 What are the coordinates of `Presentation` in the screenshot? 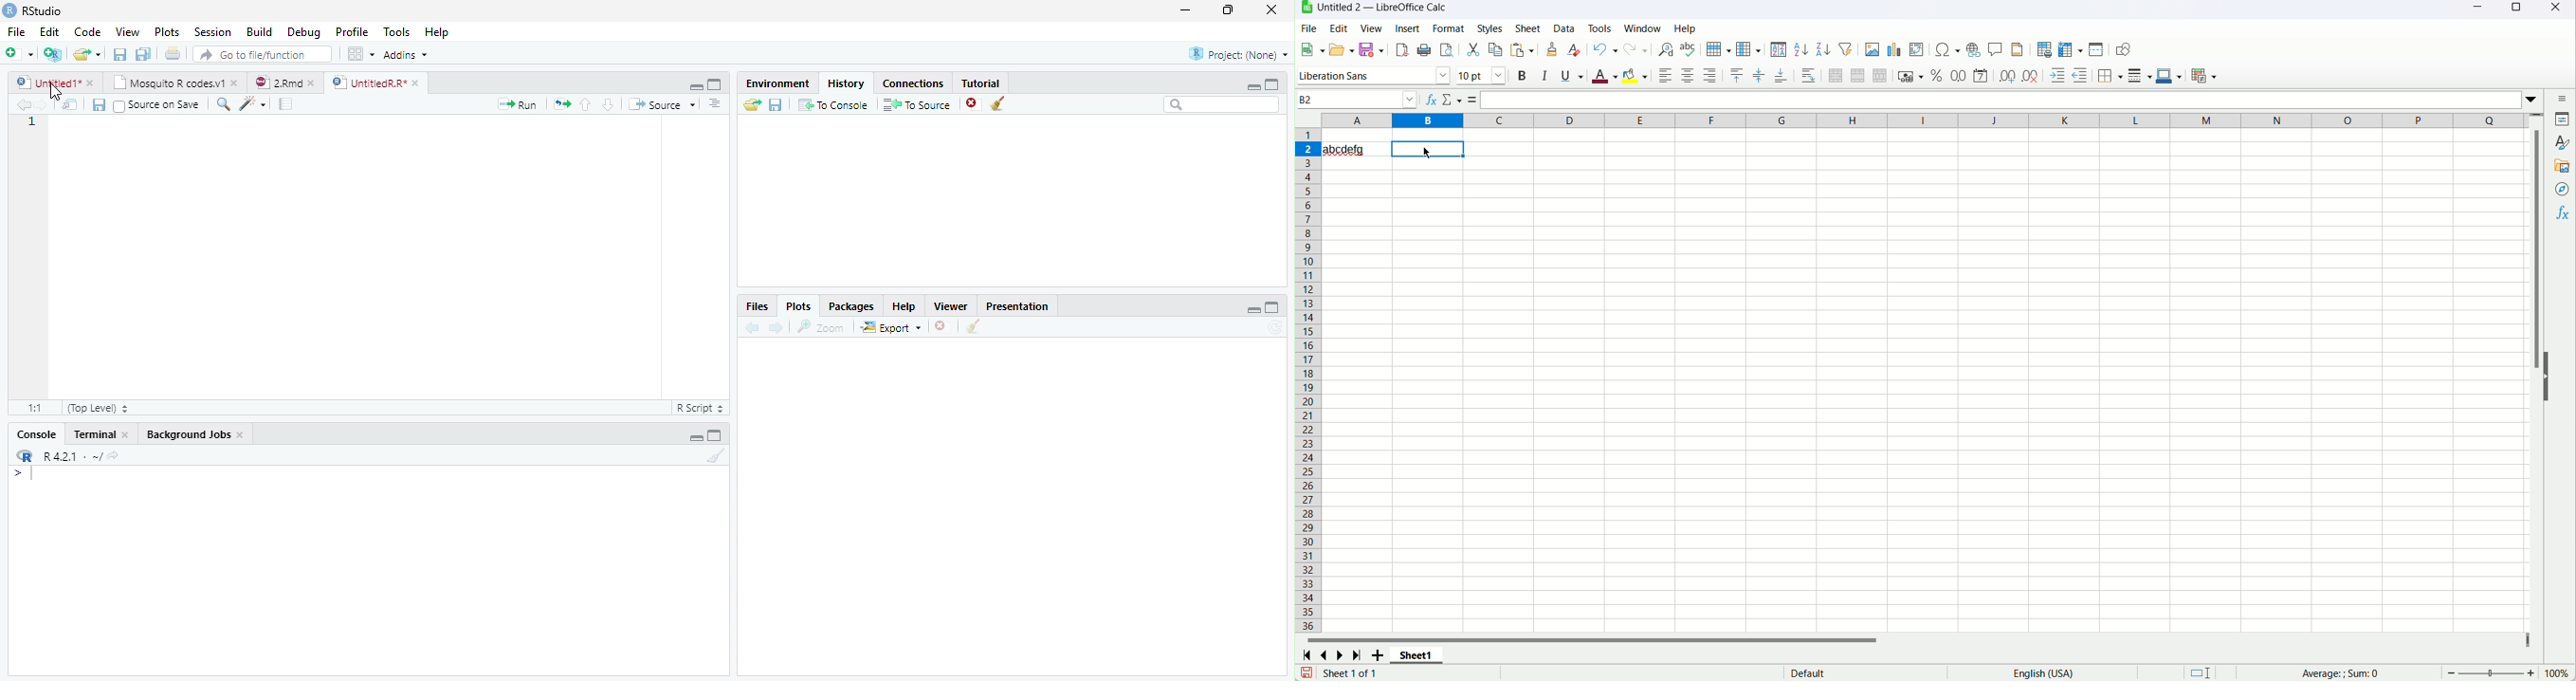 It's located at (1025, 304).